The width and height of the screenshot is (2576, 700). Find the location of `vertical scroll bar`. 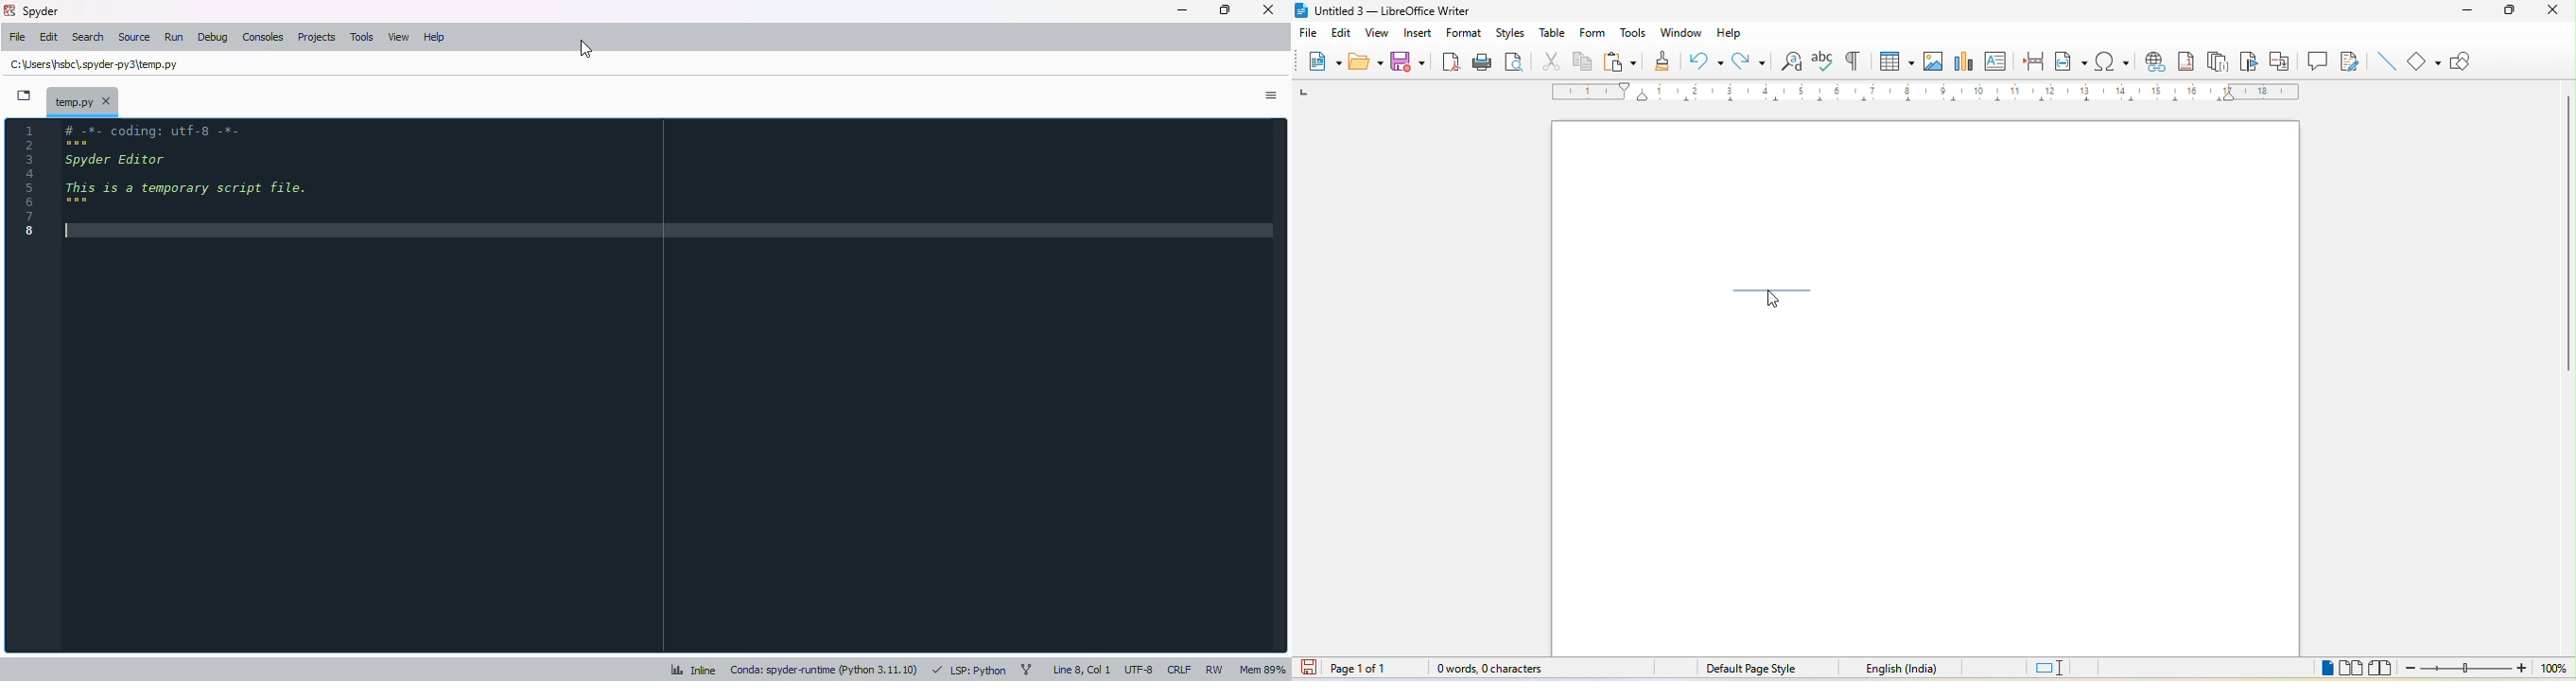

vertical scroll bar is located at coordinates (2568, 237).